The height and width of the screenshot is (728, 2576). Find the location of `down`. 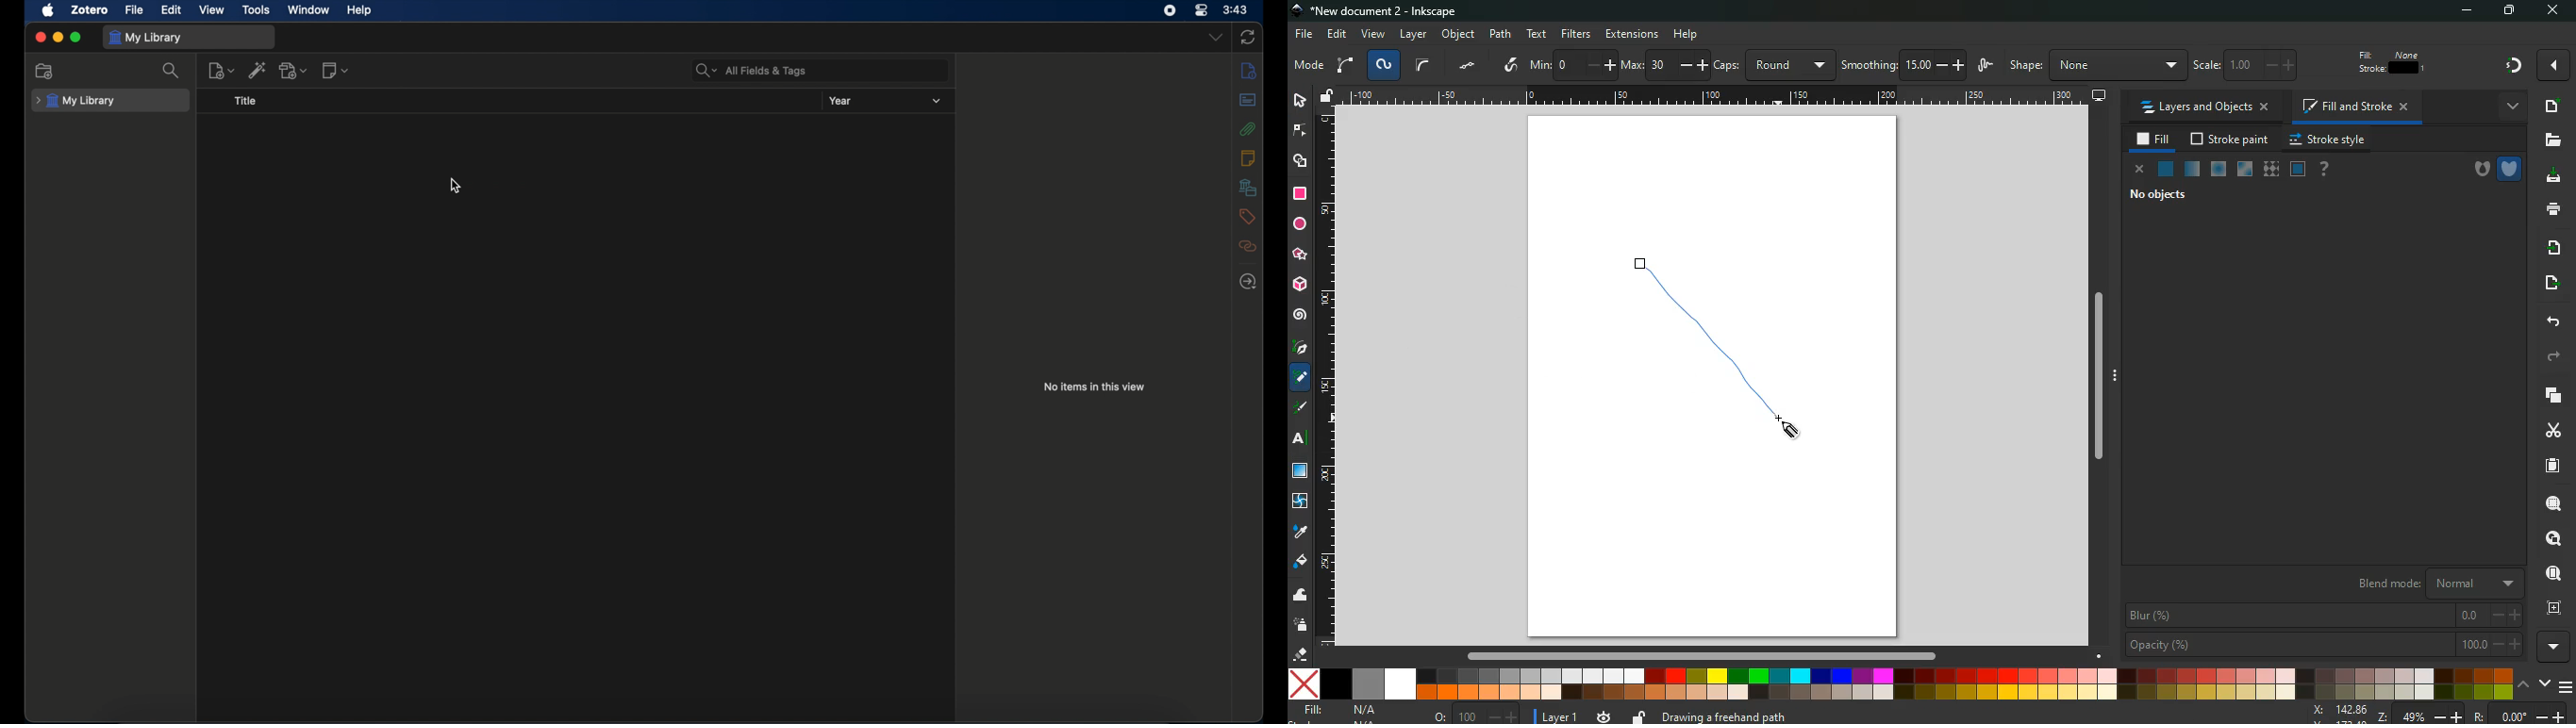

down is located at coordinates (2544, 683).